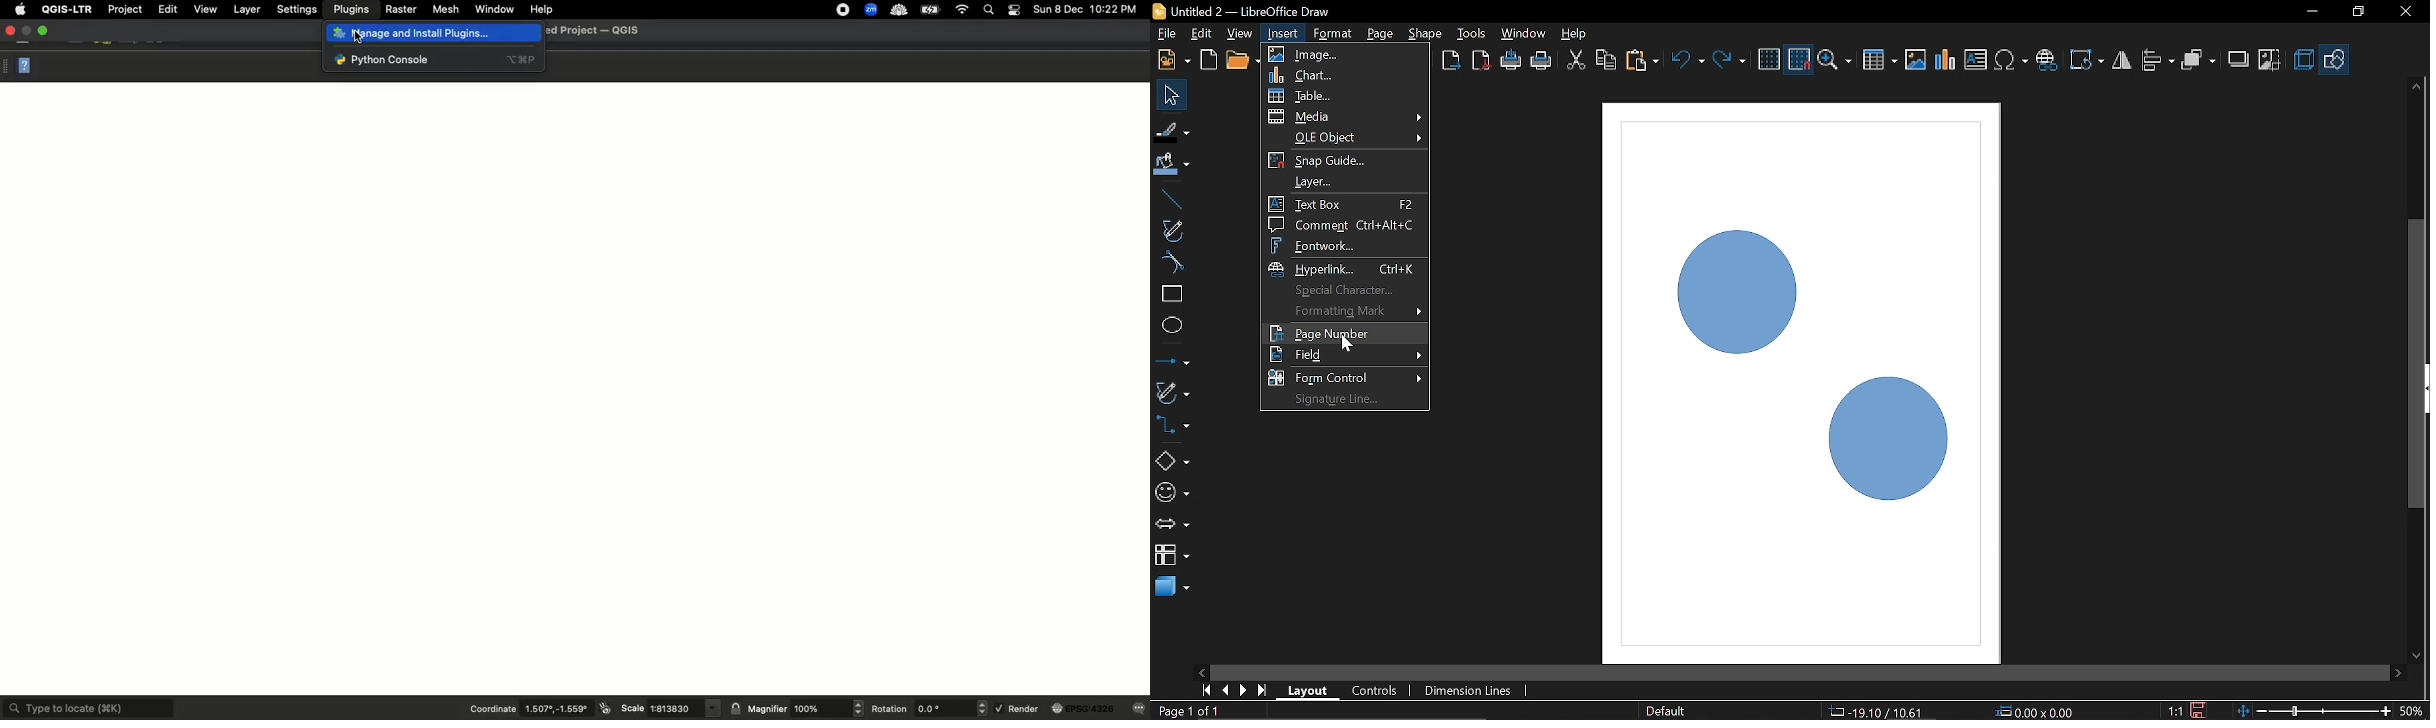 This screenshot has width=2436, height=728. Describe the element at coordinates (1471, 692) in the screenshot. I see `DImension line` at that location.